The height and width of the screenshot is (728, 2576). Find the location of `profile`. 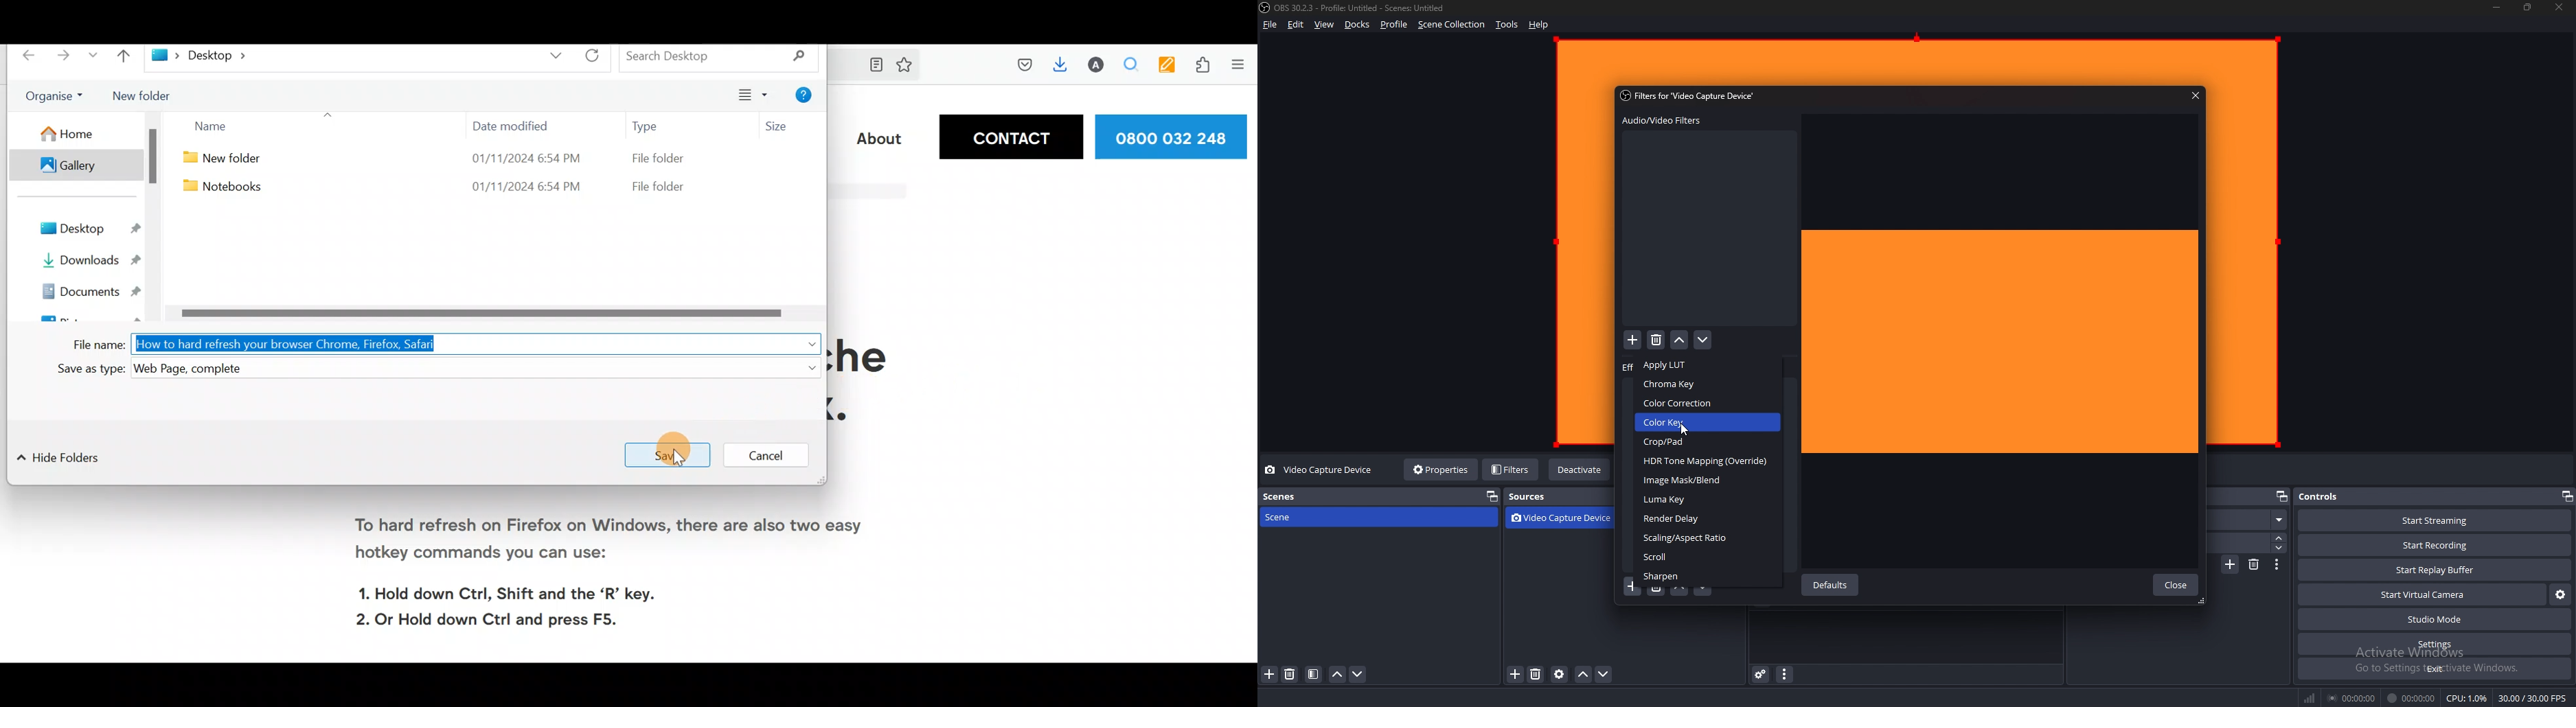

profile is located at coordinates (1394, 25).